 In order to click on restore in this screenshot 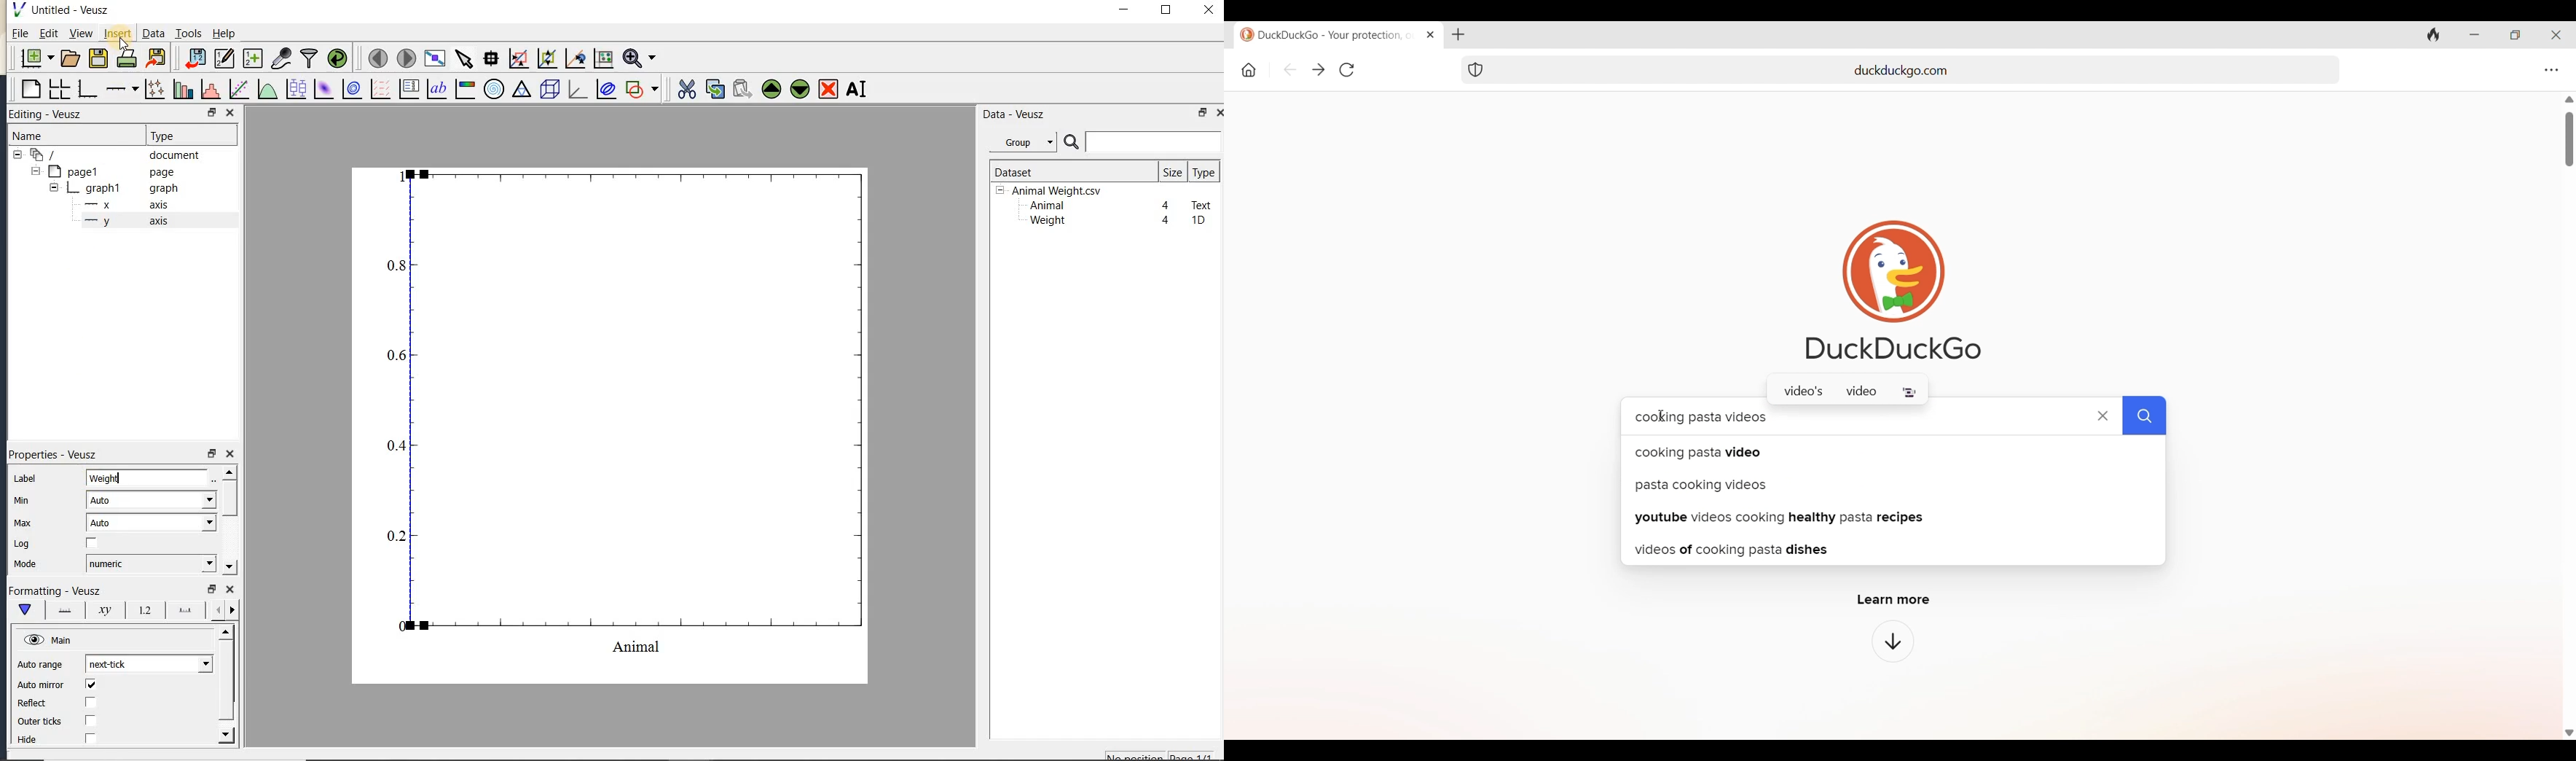, I will do `click(1203, 112)`.